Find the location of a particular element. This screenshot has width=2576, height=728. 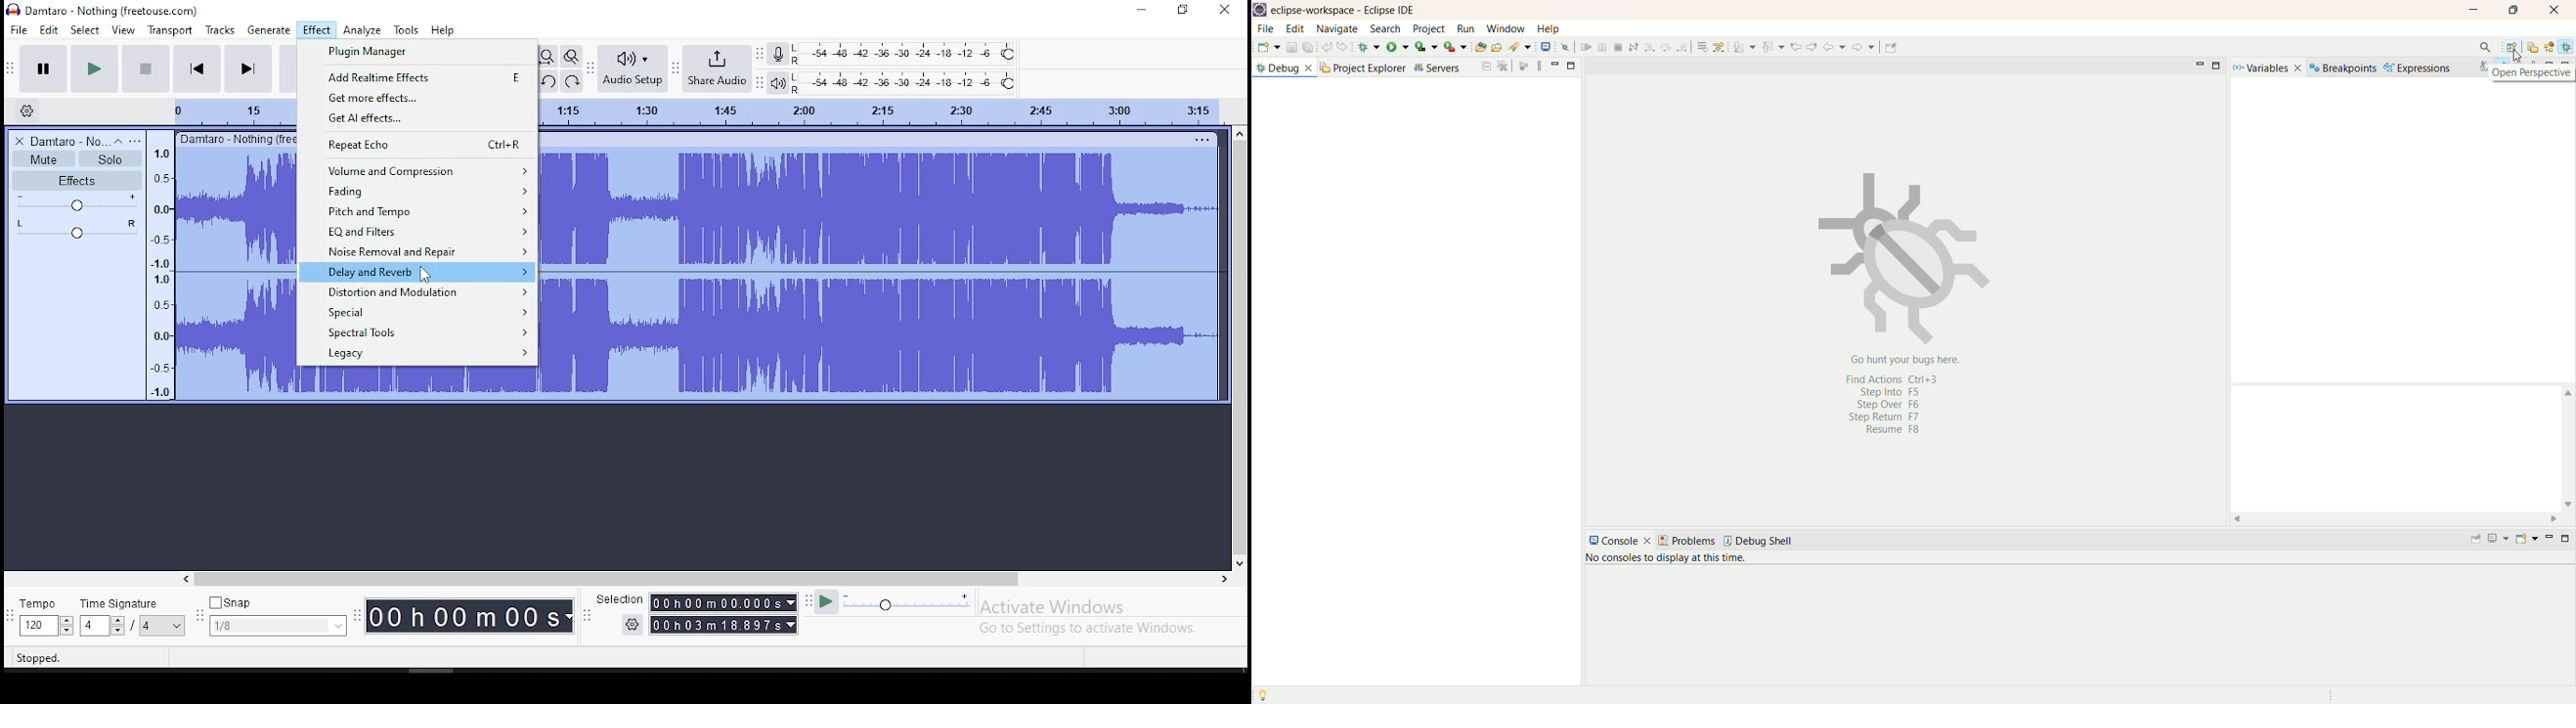

tempo is located at coordinates (47, 604).